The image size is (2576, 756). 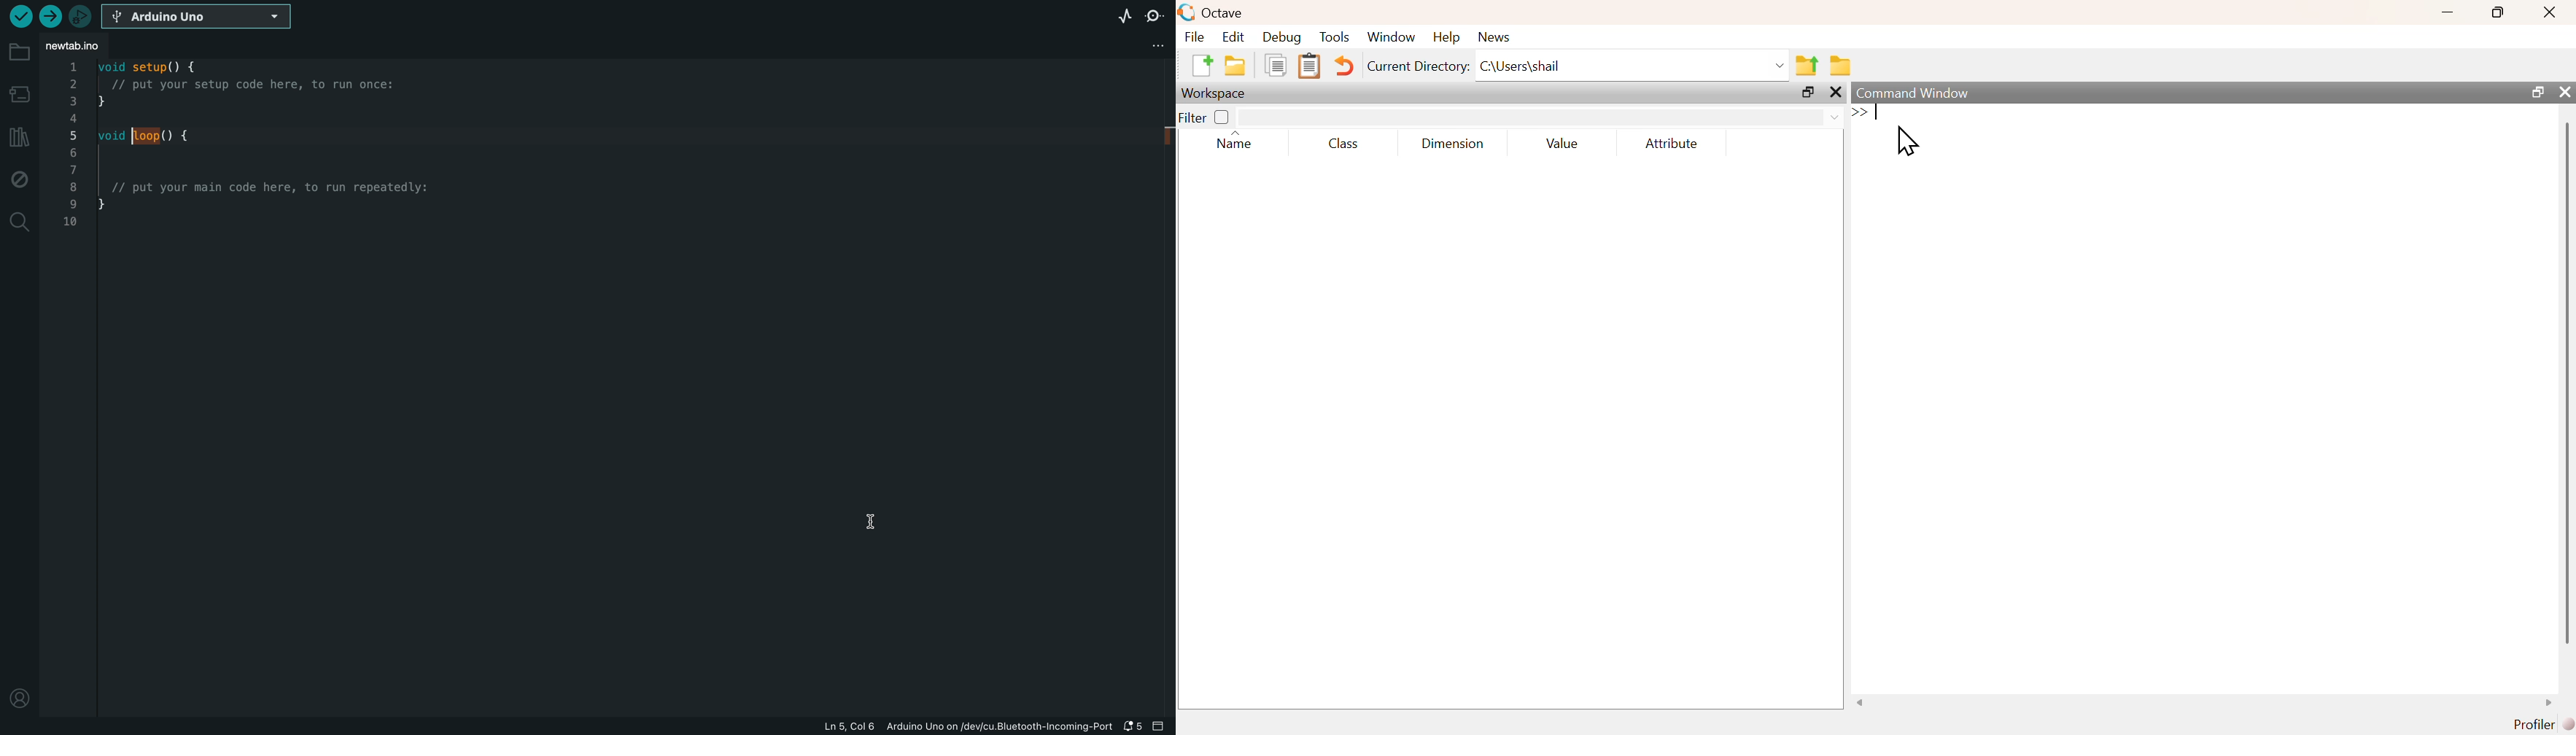 I want to click on New Folder, so click(x=1235, y=66).